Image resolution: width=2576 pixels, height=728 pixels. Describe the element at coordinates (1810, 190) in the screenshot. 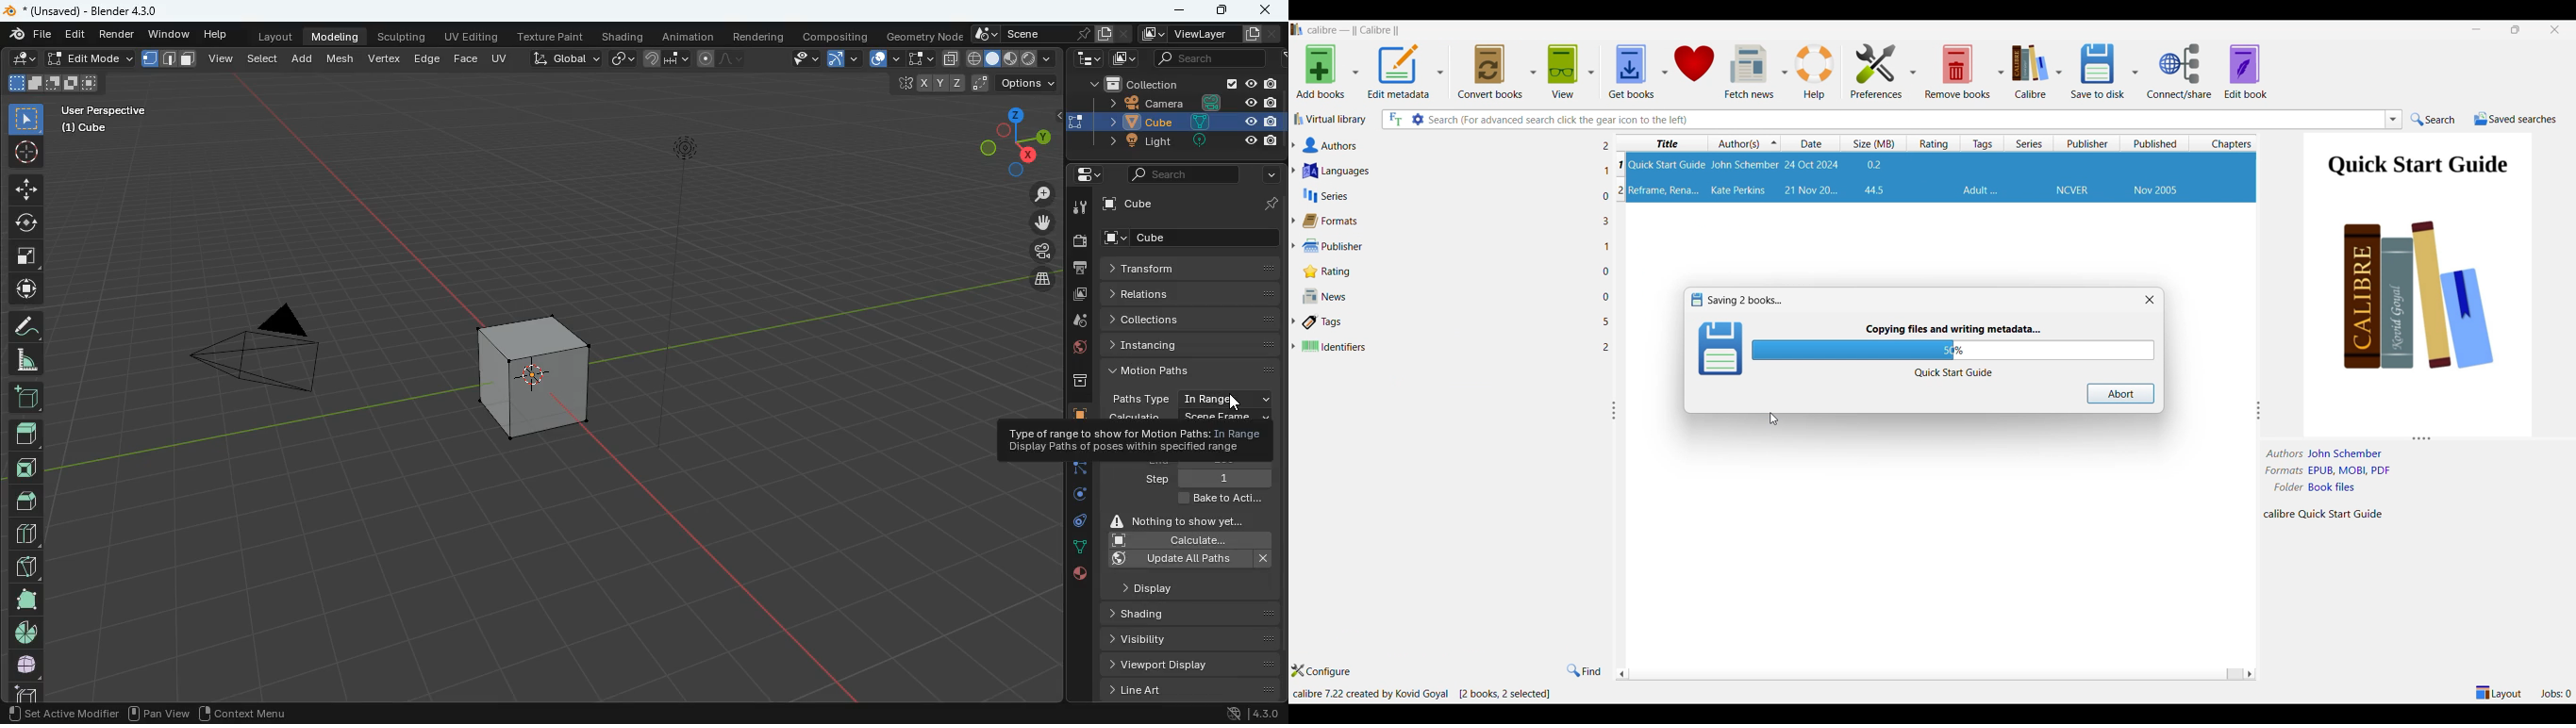

I see `date` at that location.